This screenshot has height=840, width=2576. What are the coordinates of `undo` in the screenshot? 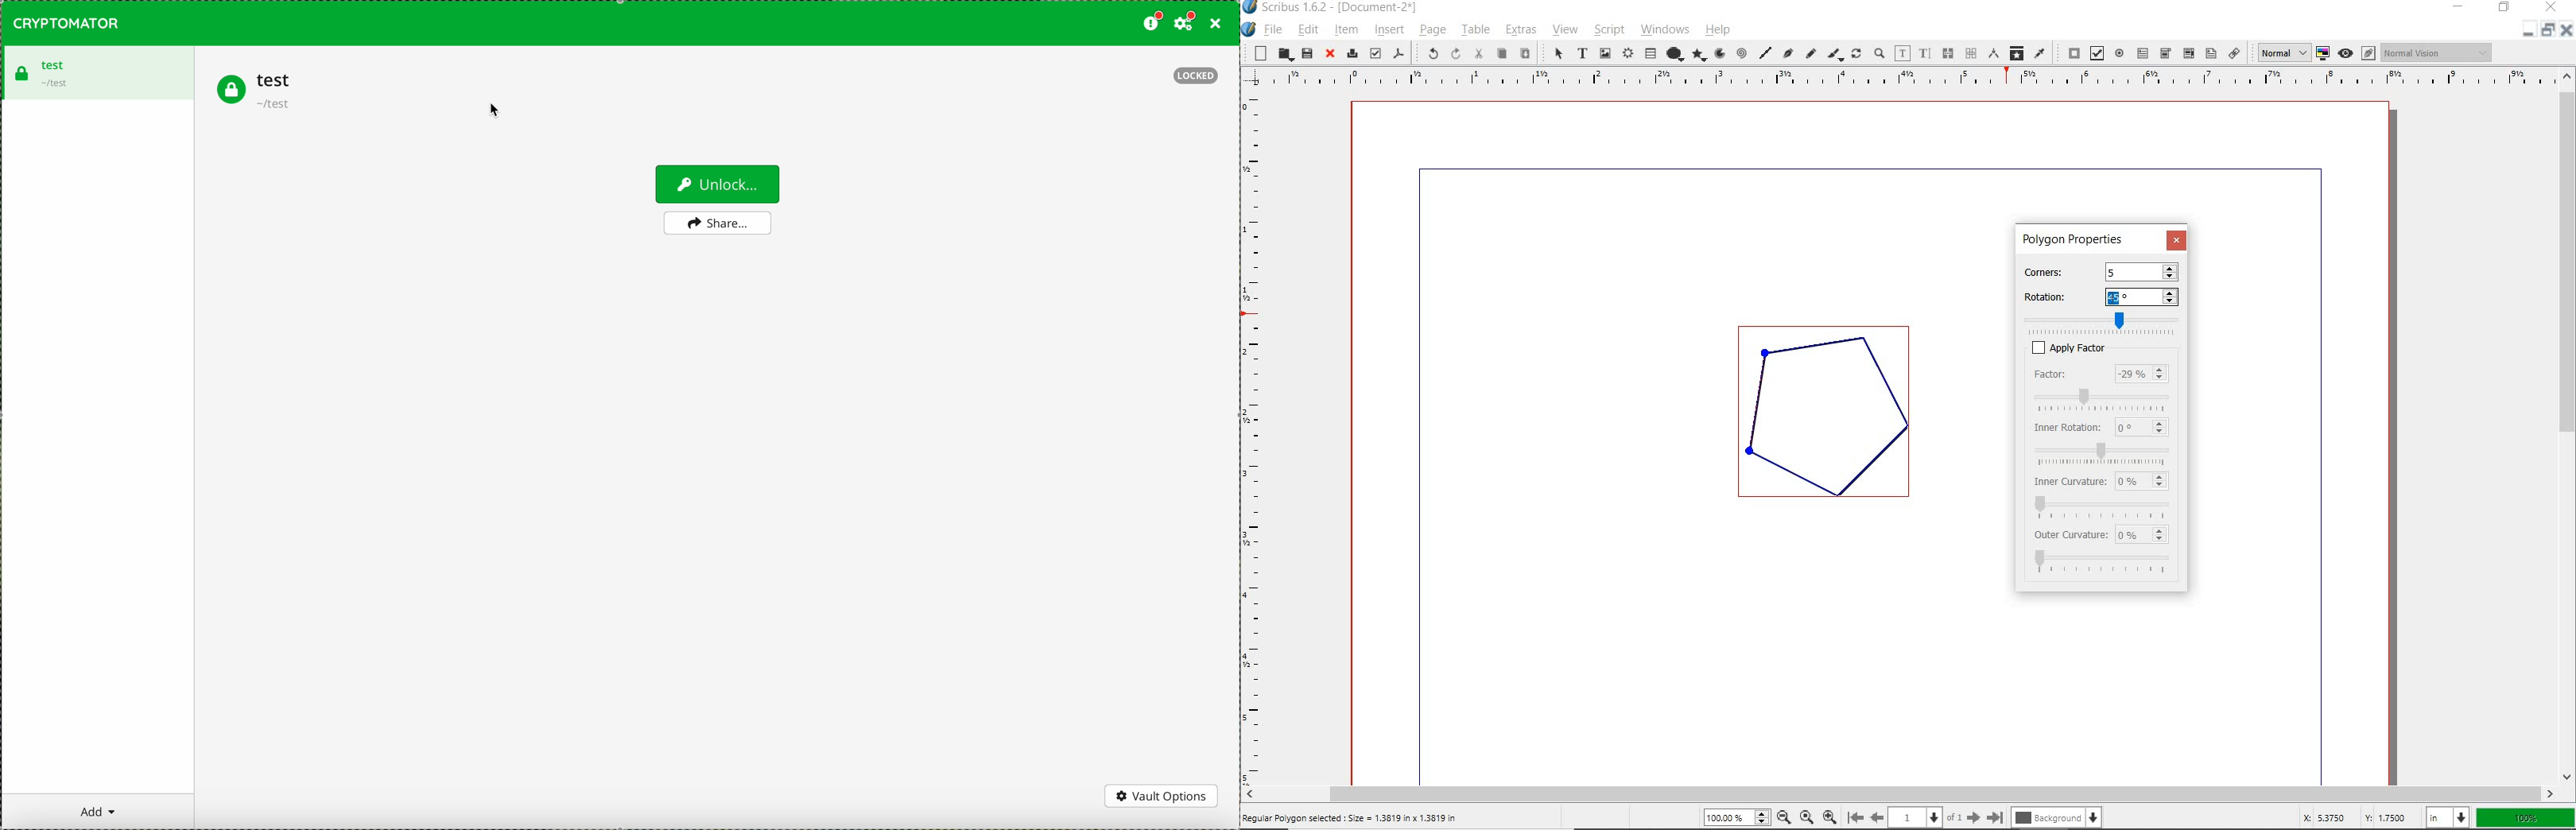 It's located at (1427, 53).